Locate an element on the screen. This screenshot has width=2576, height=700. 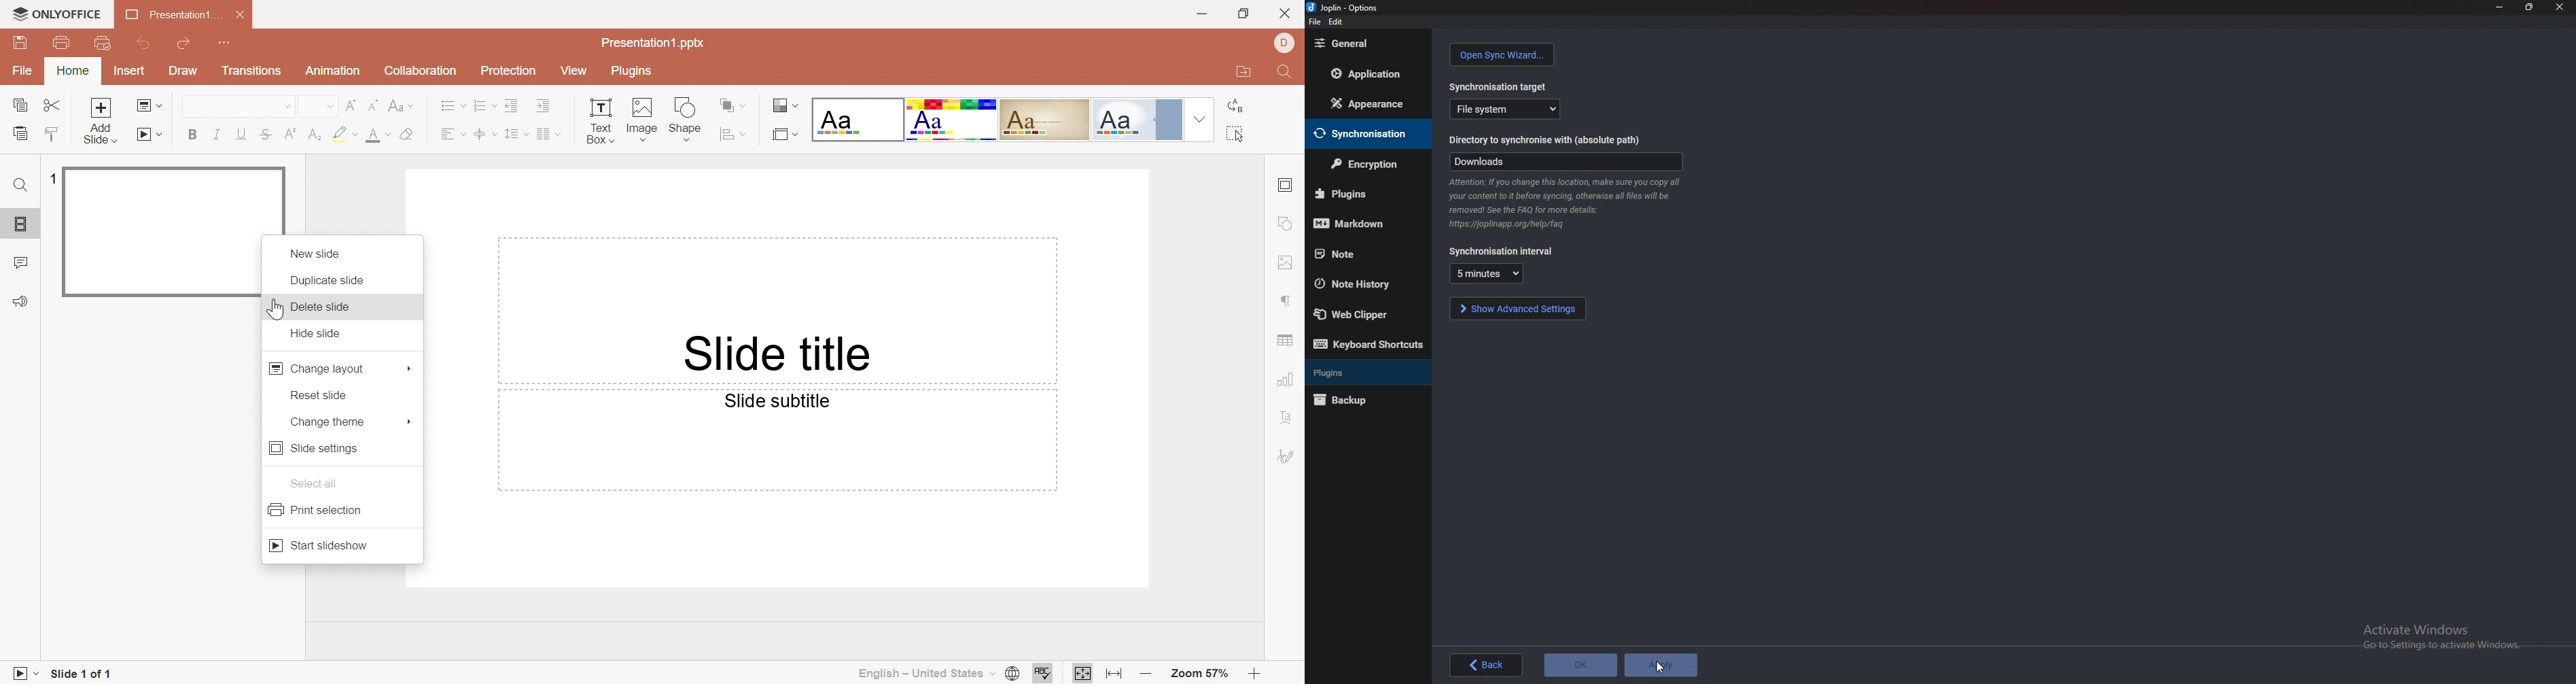
Synchronization interval is located at coordinates (1502, 252).